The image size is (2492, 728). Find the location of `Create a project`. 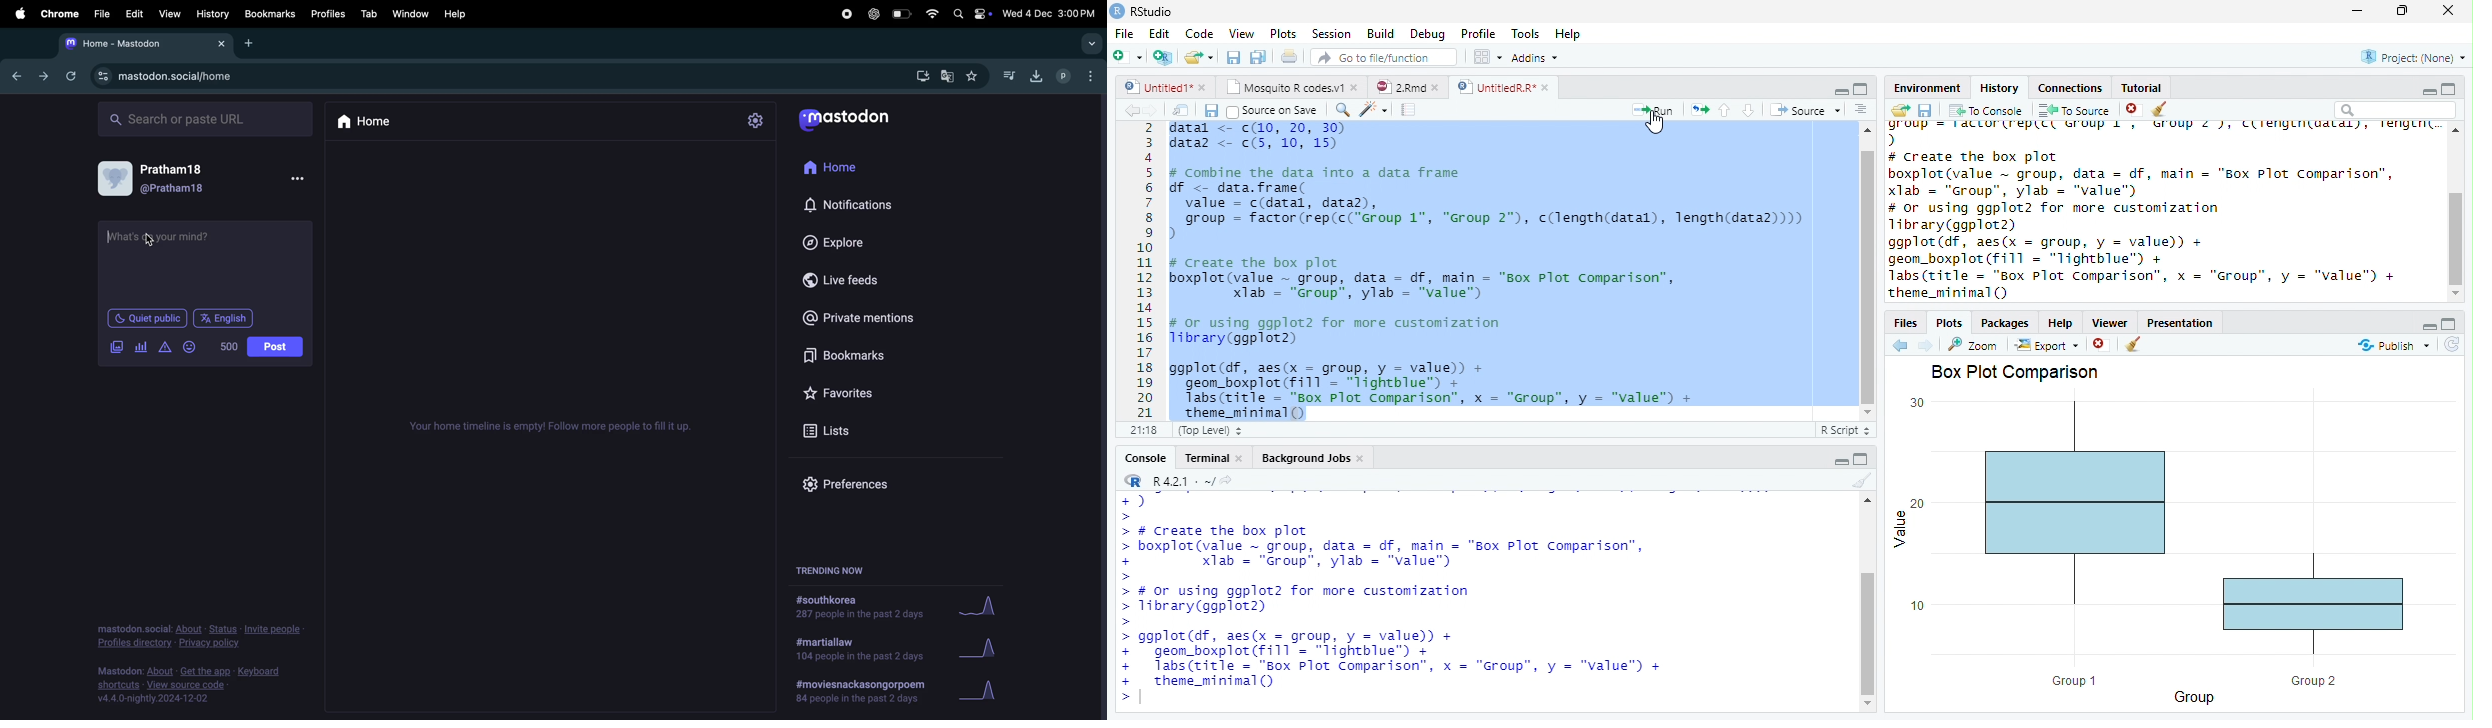

Create a project is located at coordinates (1164, 56).